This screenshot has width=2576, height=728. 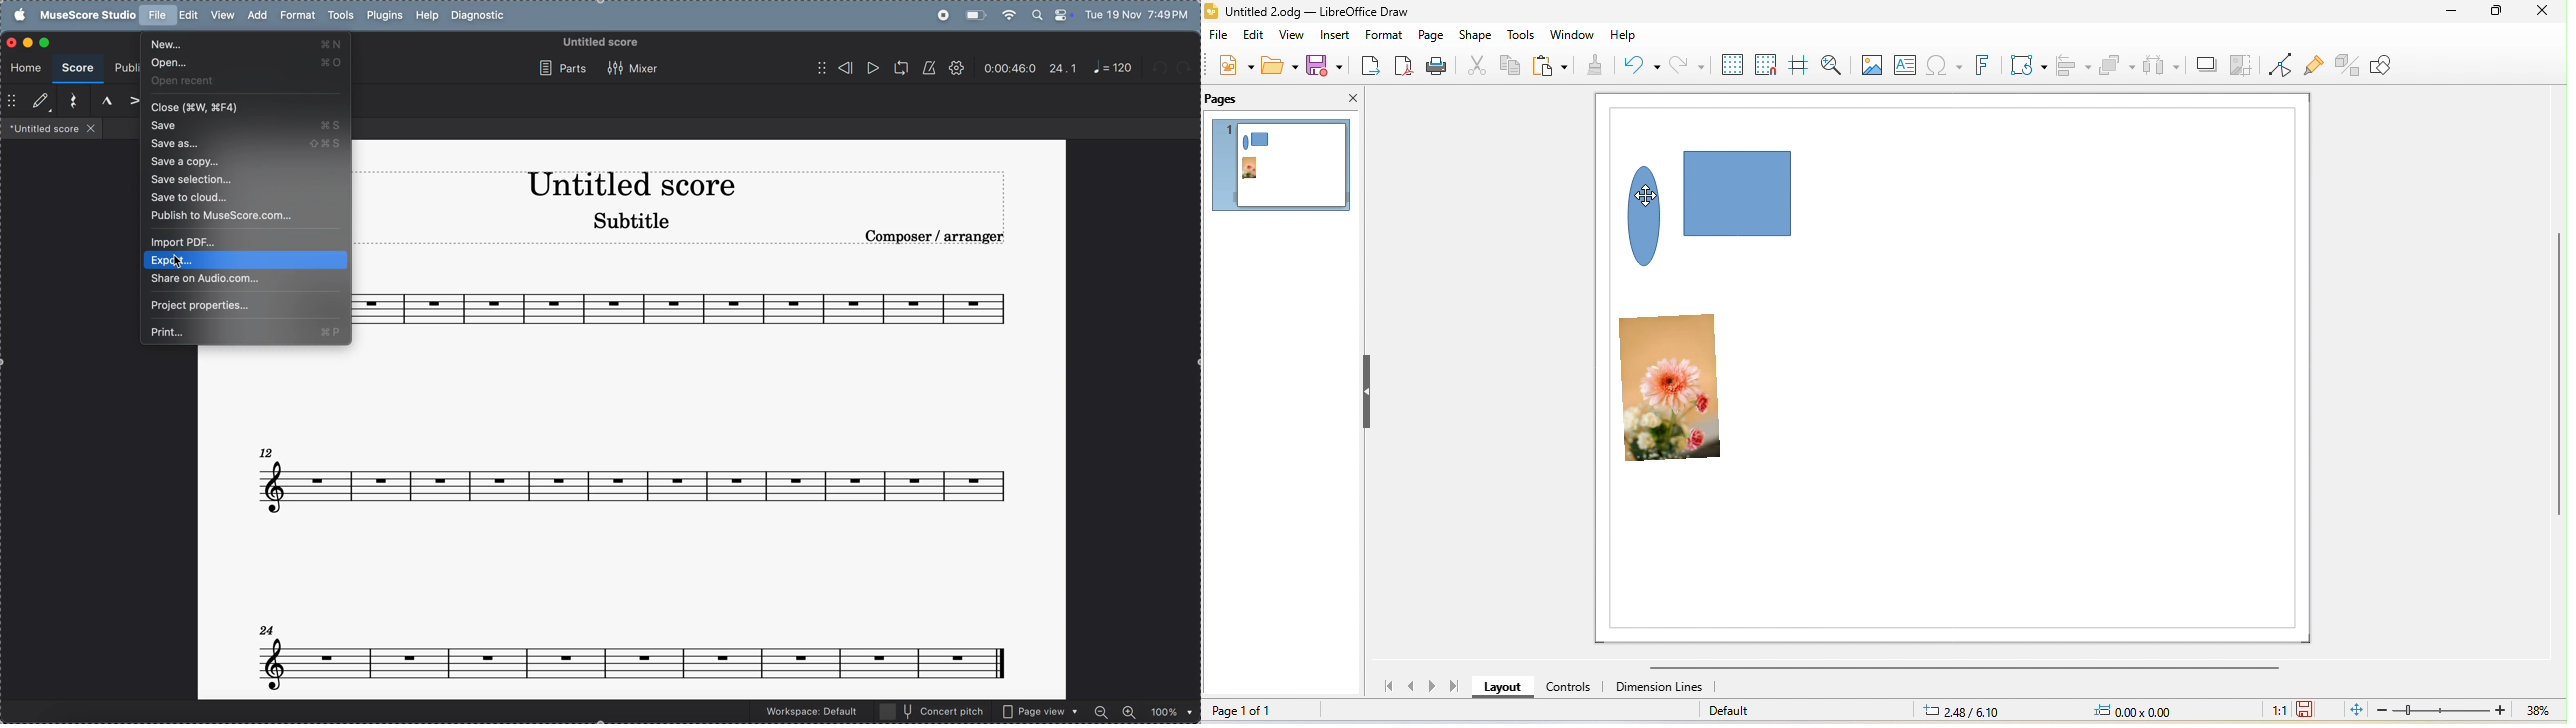 I want to click on save to cloud, so click(x=247, y=199).